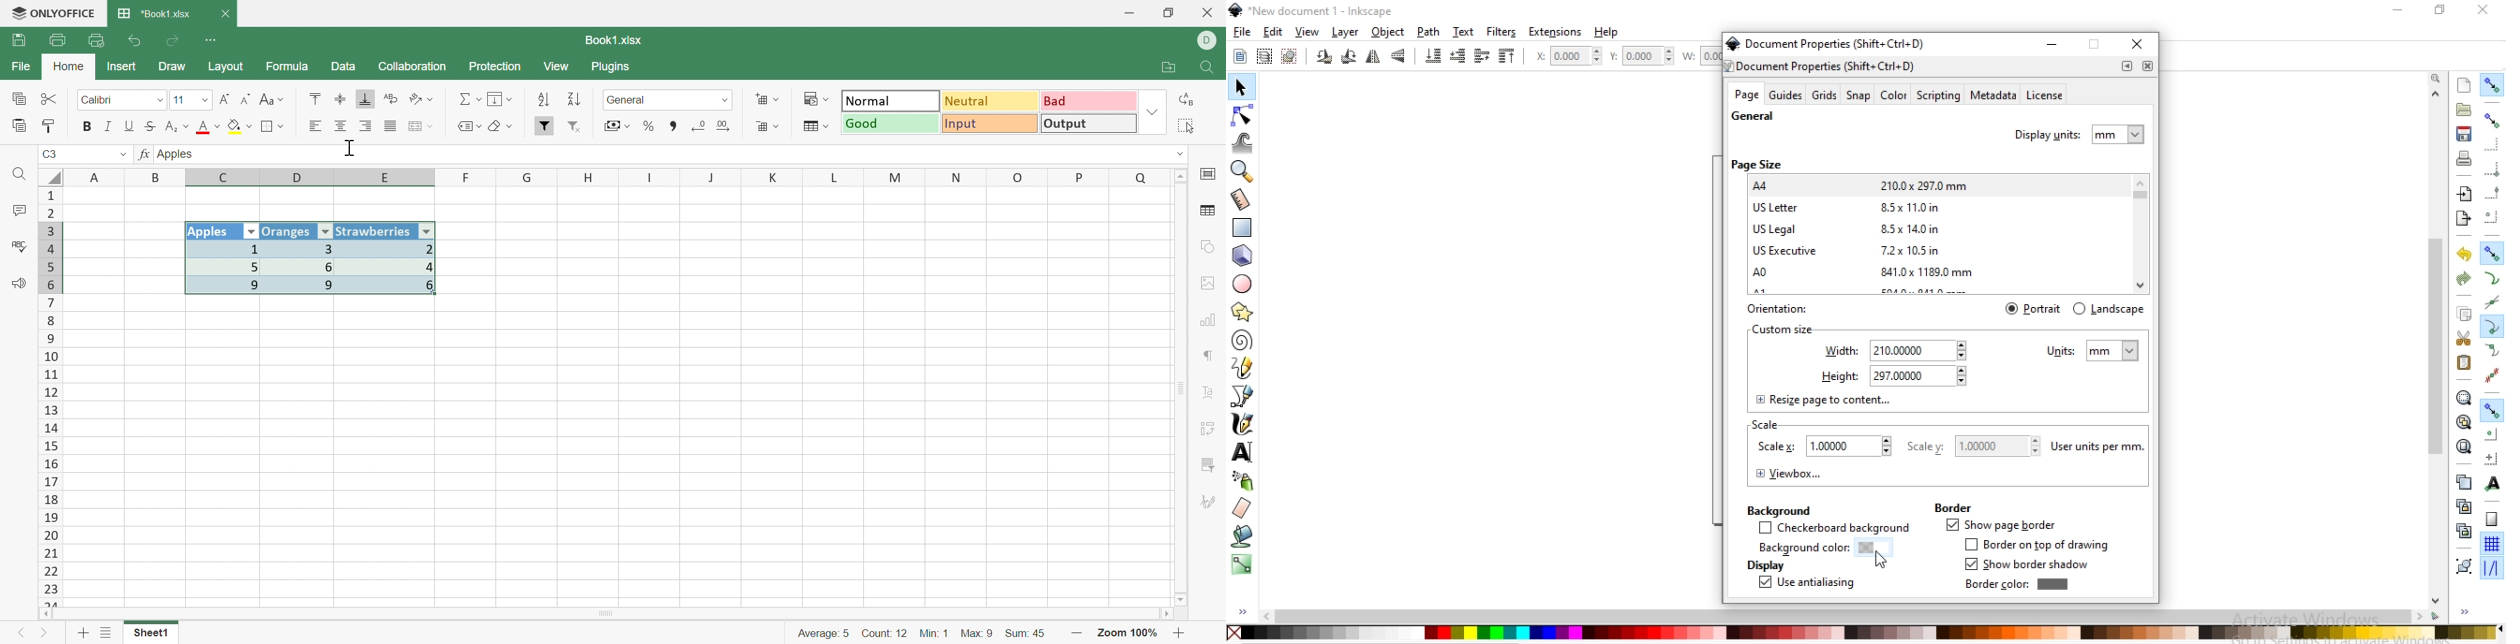 This screenshot has height=644, width=2520. I want to click on Average: 5, so click(818, 632).